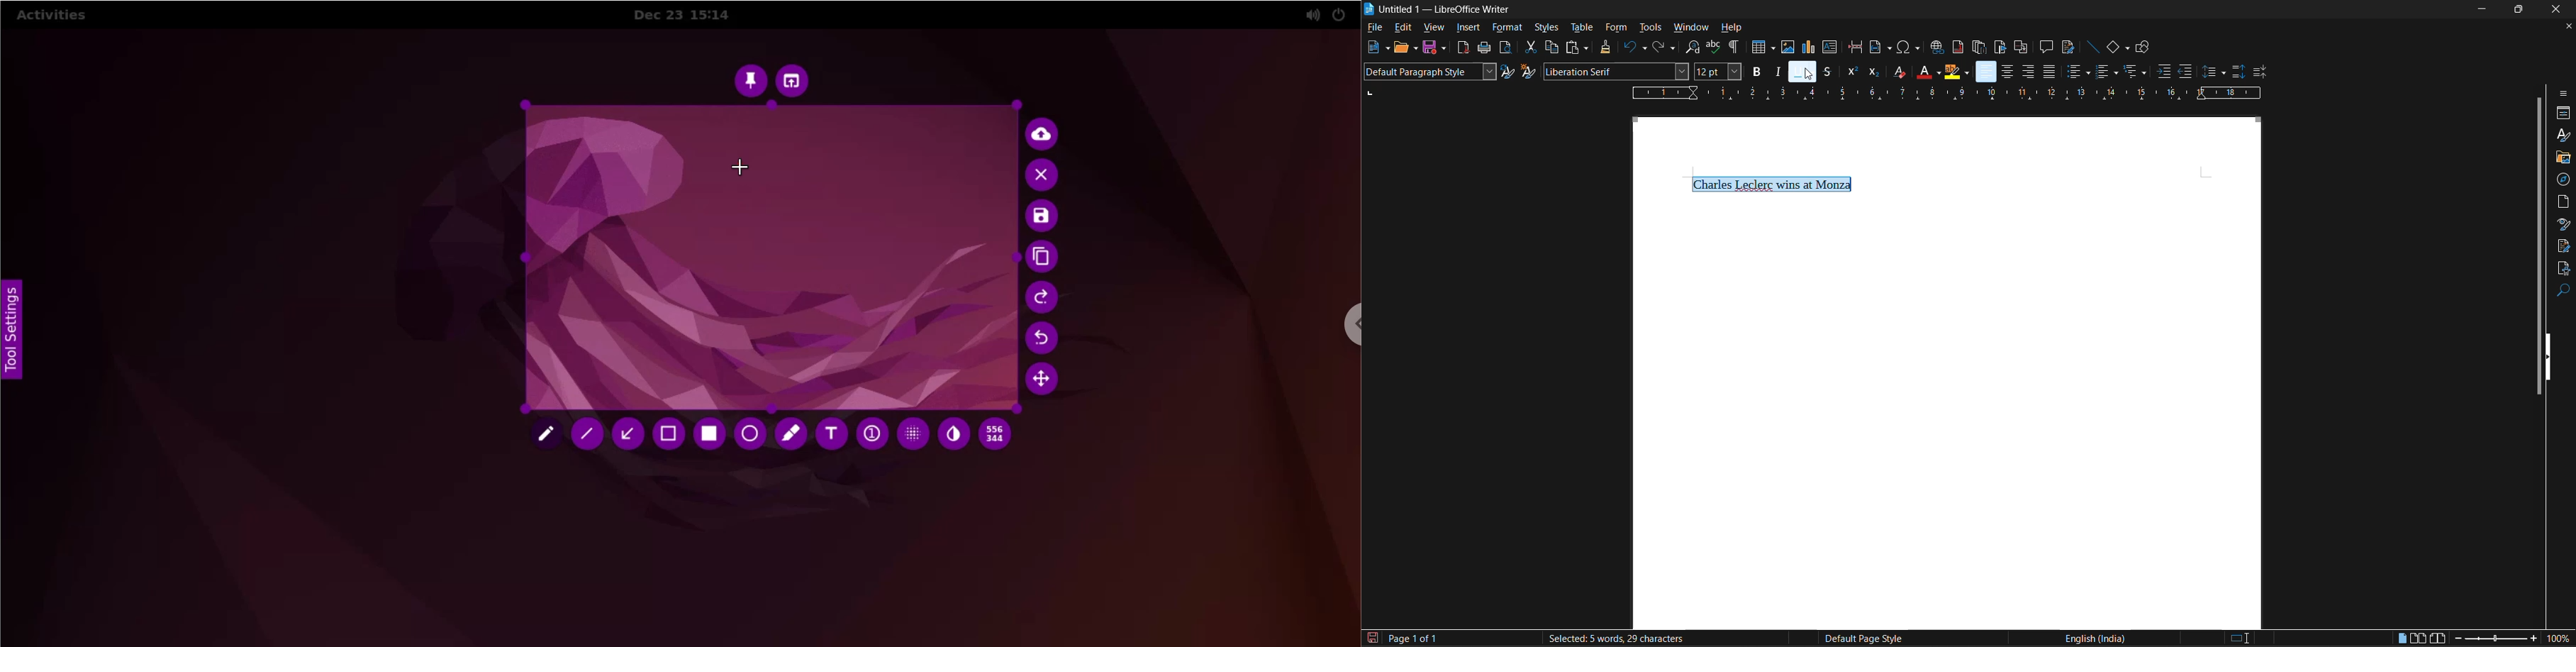 This screenshot has width=2576, height=672. Describe the element at coordinates (1694, 47) in the screenshot. I see `find and replace` at that location.